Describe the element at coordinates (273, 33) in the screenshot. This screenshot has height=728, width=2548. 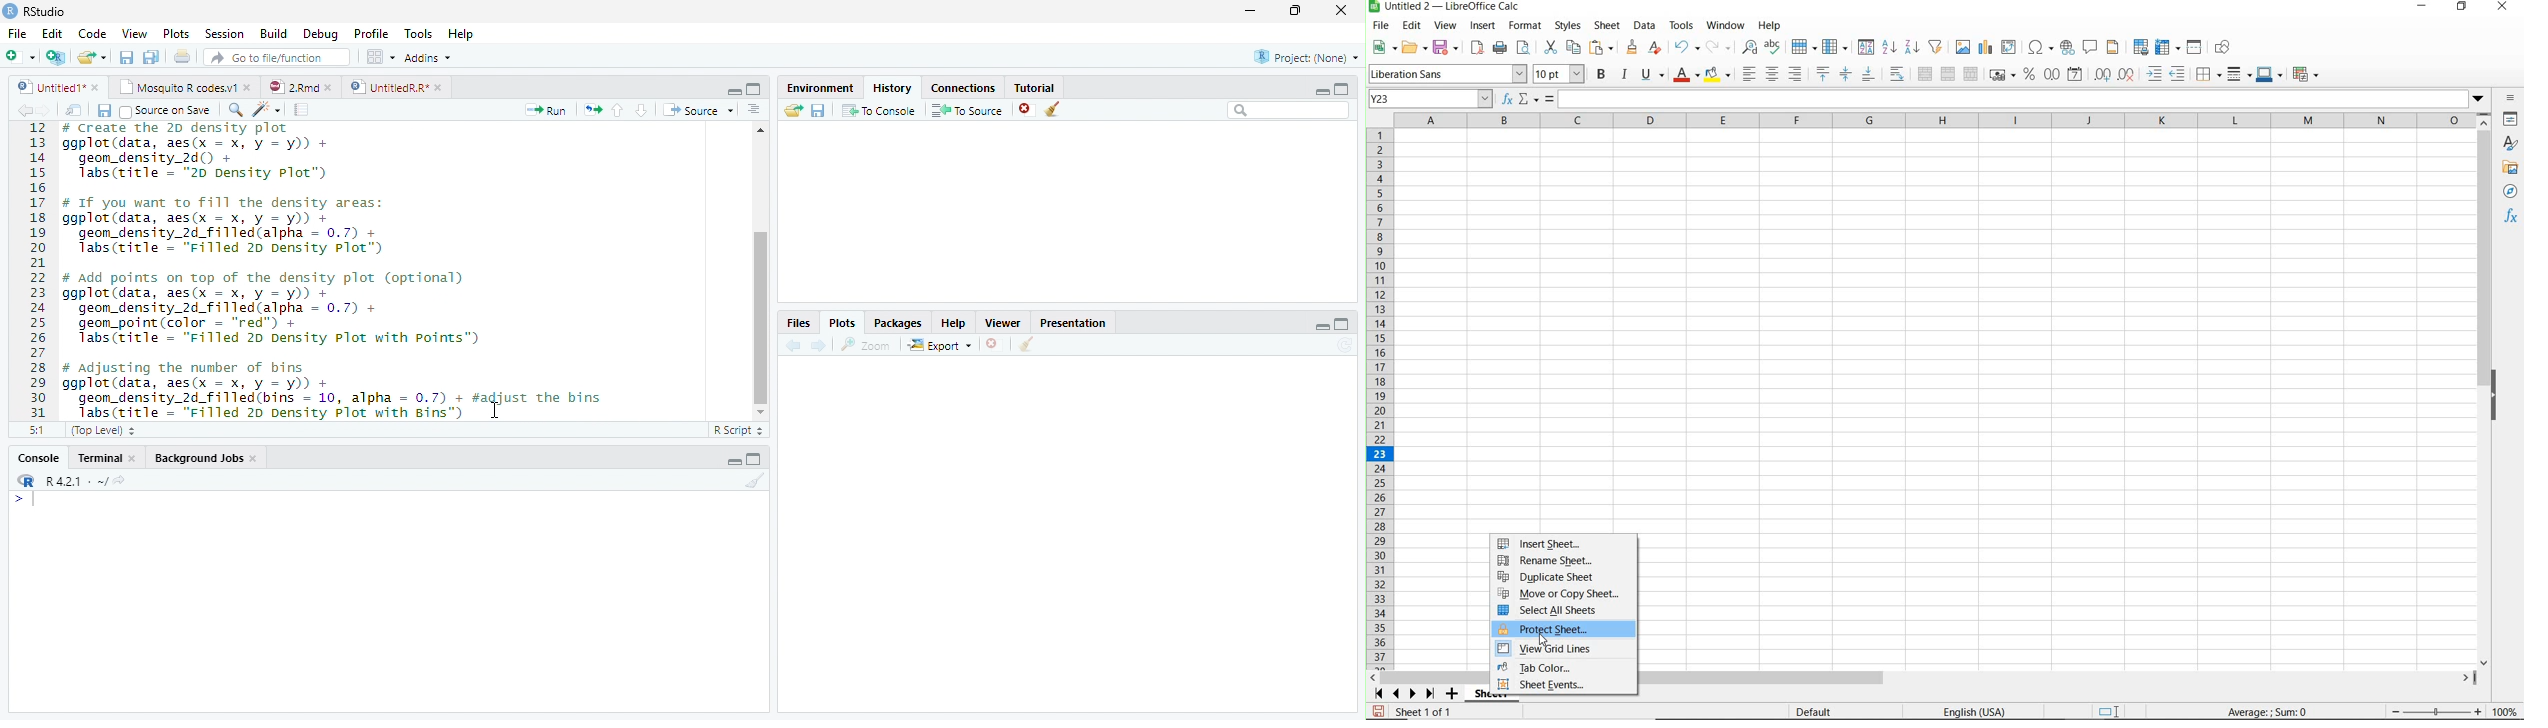
I see `Build` at that location.